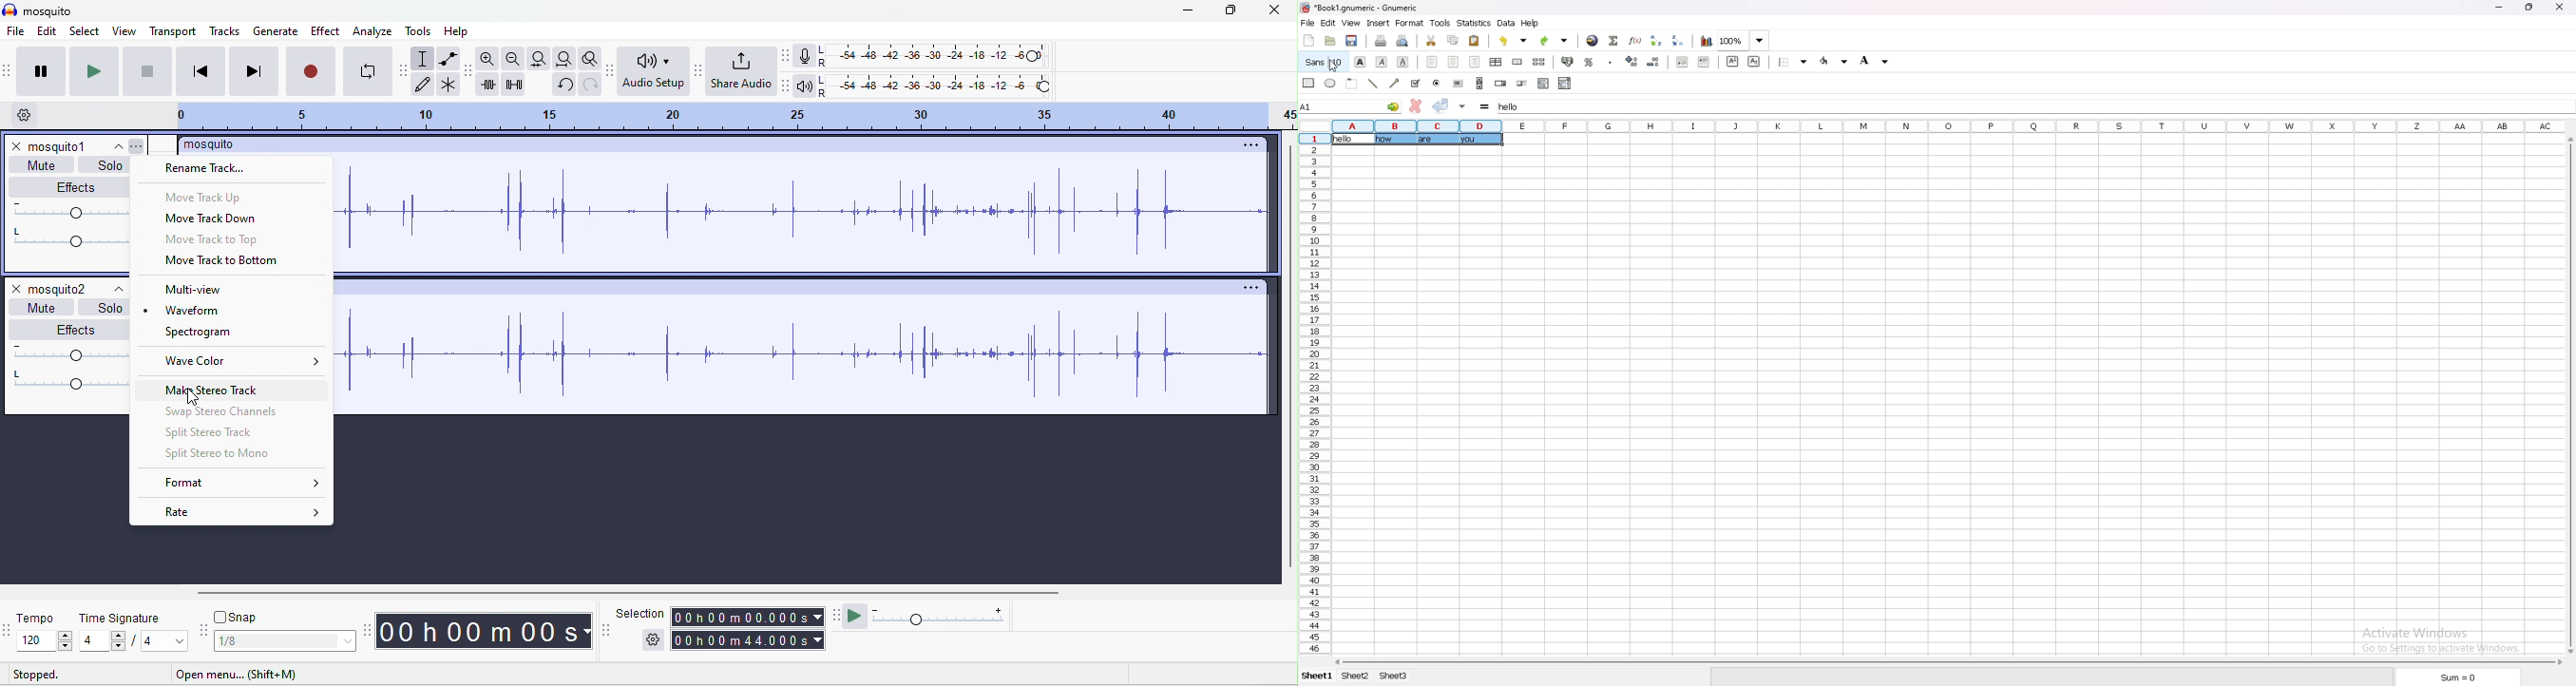 Image resolution: width=2576 pixels, height=700 pixels. I want to click on audacity audio transport tool bar, so click(9, 71).